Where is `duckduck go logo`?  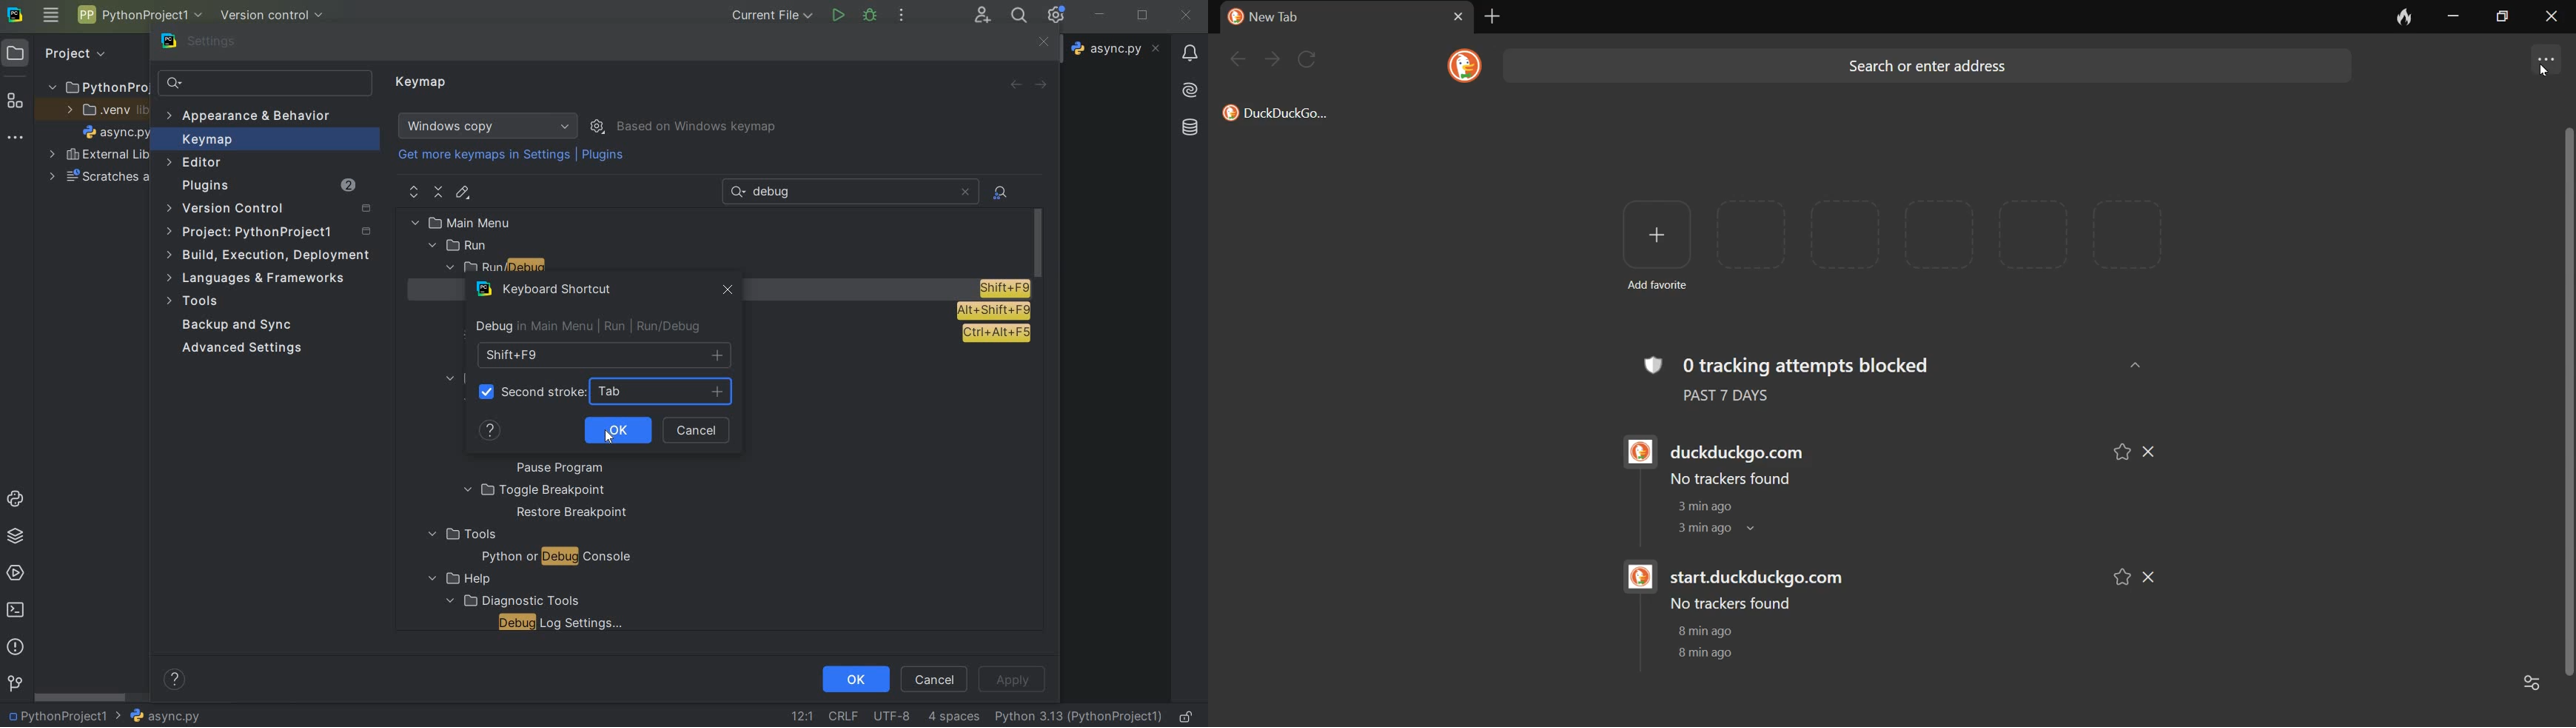 duckduck go logo is located at coordinates (1462, 65).